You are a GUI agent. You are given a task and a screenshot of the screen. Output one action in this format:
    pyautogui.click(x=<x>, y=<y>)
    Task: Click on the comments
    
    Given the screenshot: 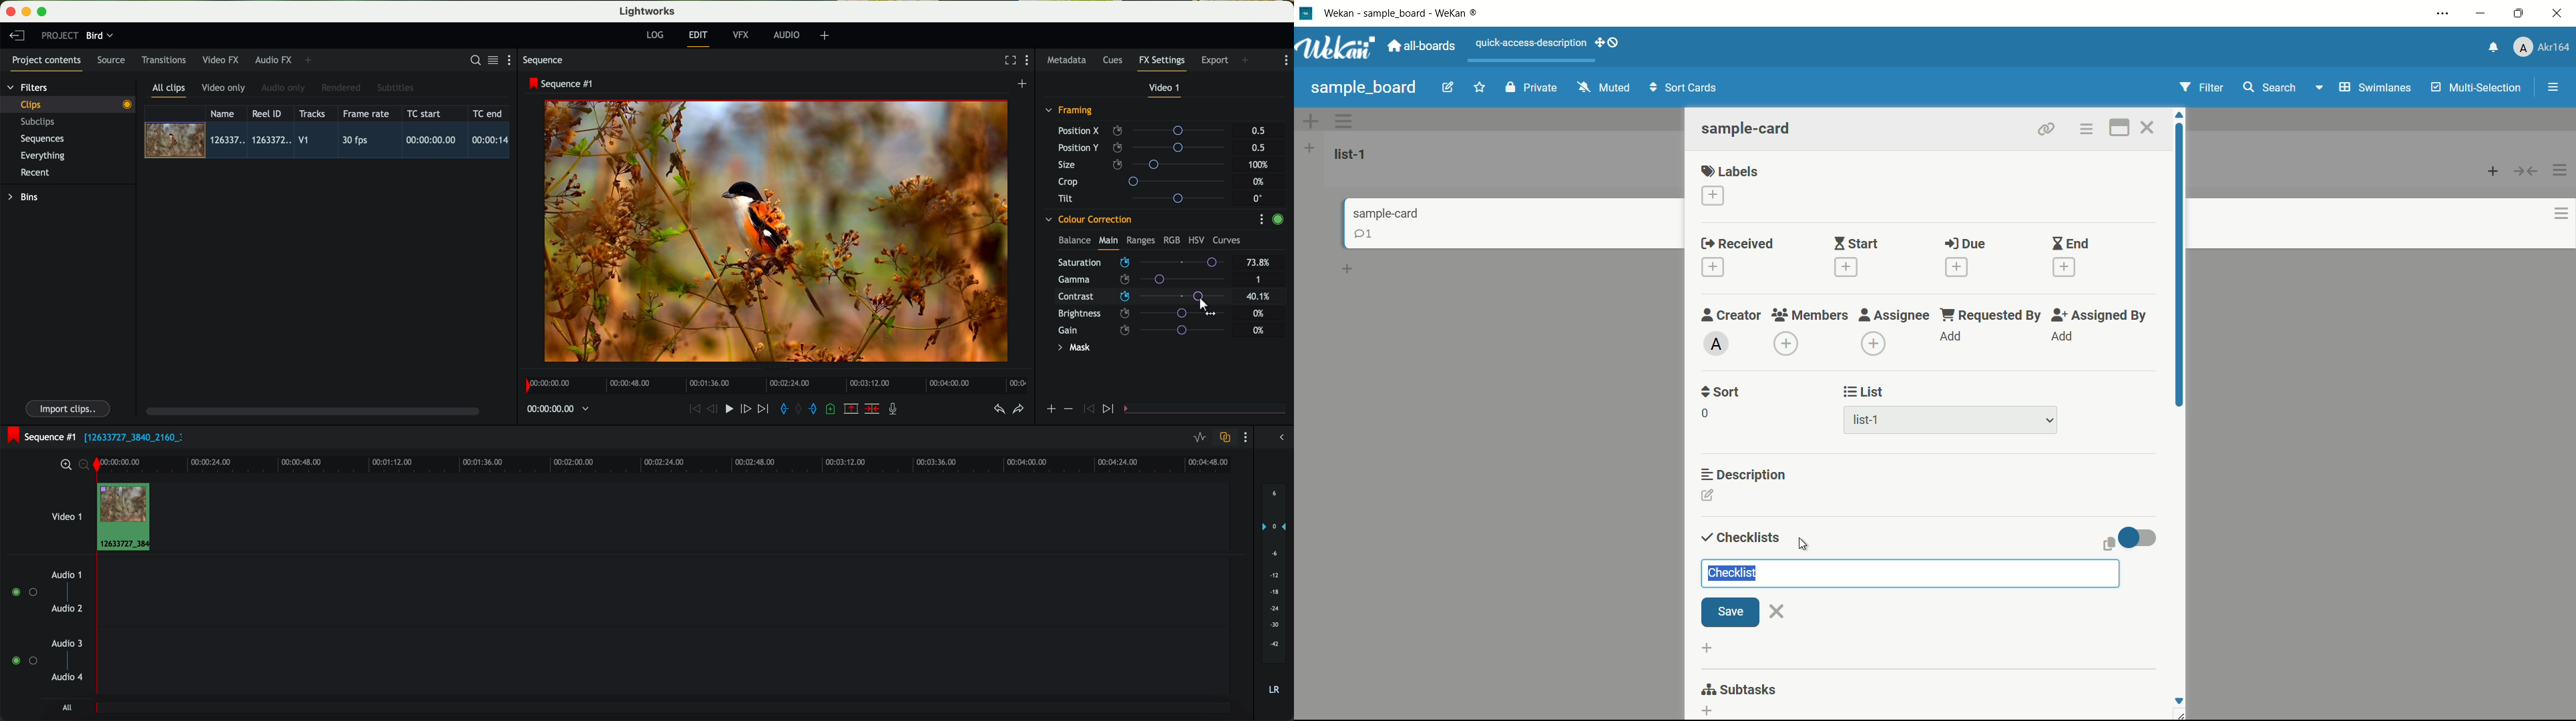 What is the action you would take?
    pyautogui.click(x=1363, y=235)
    